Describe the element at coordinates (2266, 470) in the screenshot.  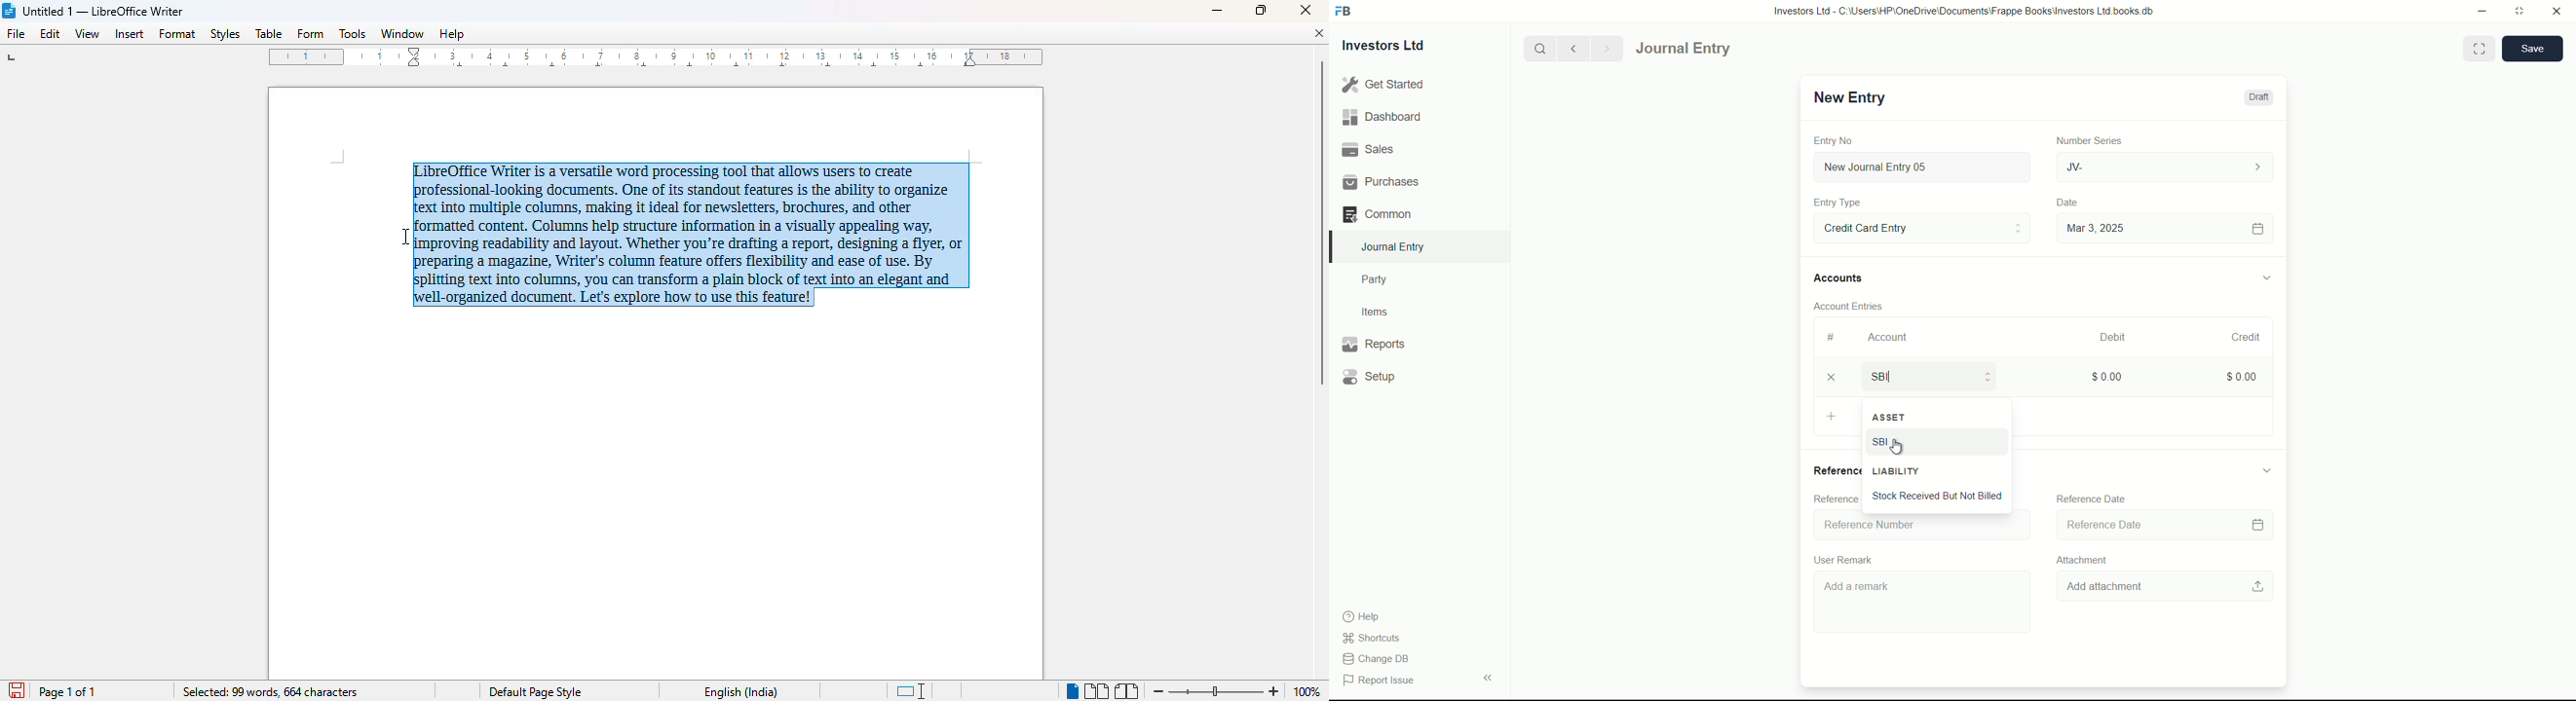
I see `expand/collapse` at that location.